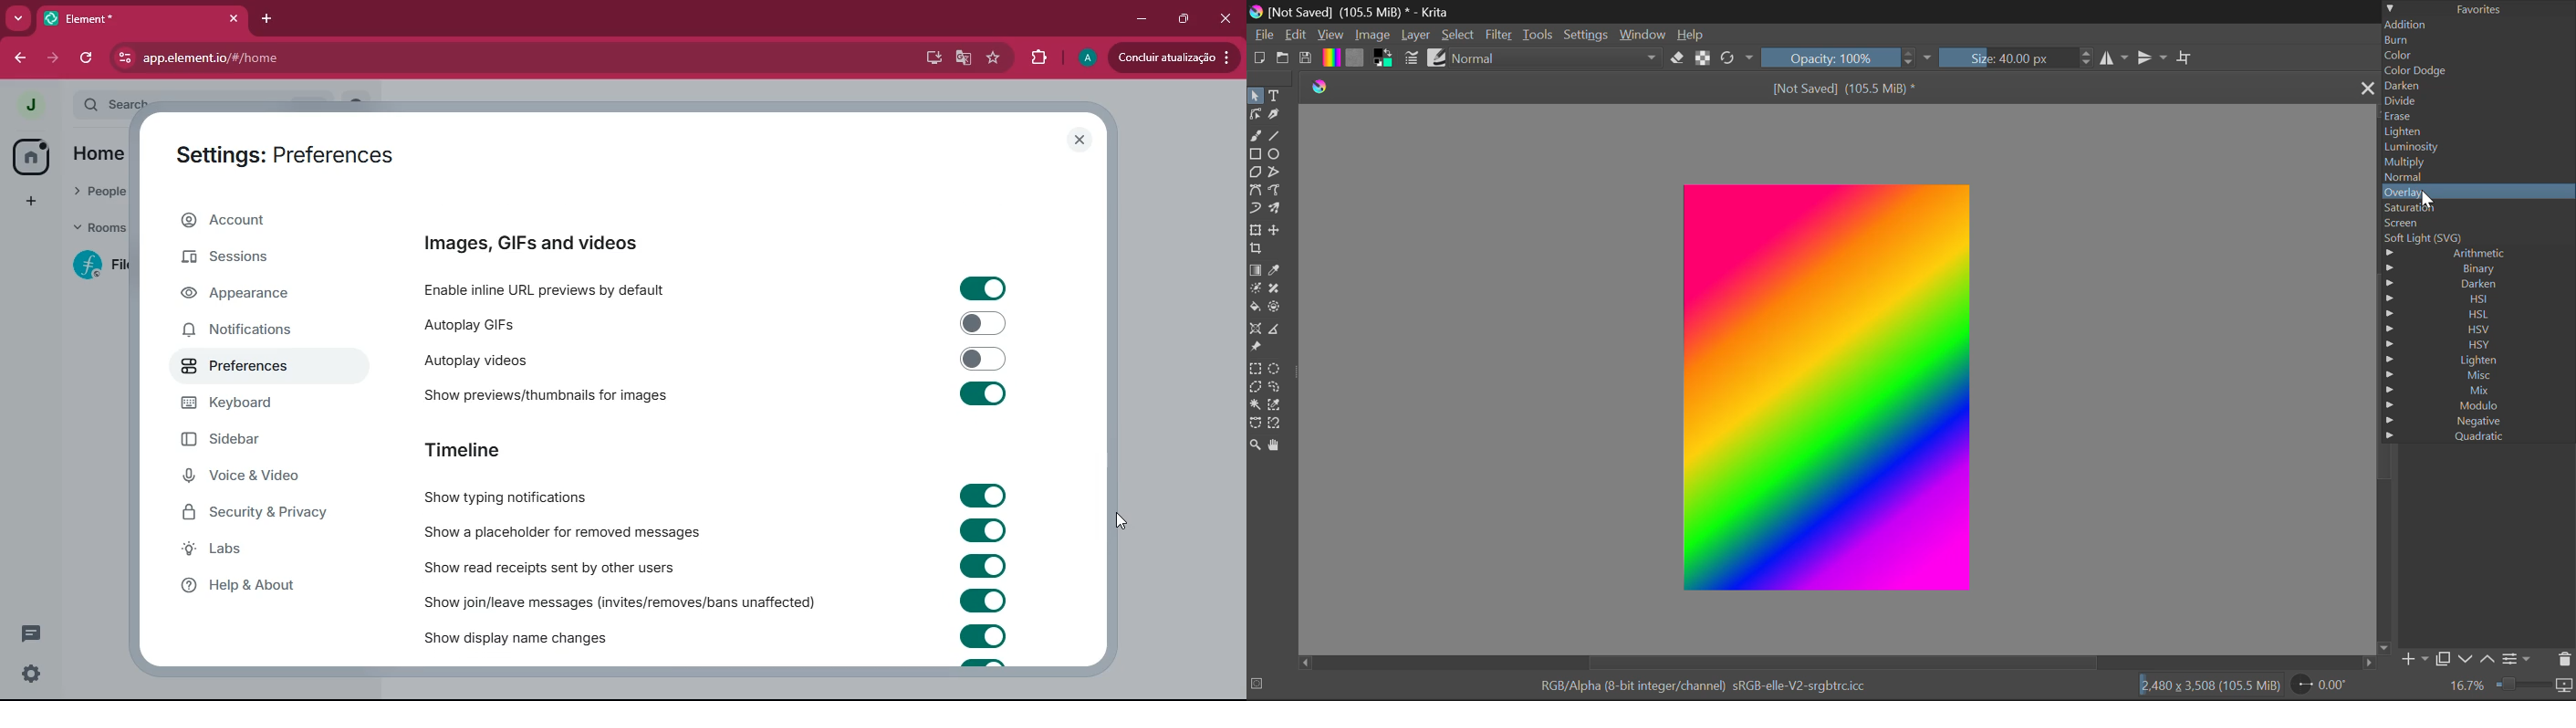 The width and height of the screenshot is (2576, 728). What do you see at coordinates (1703, 60) in the screenshot?
I see `Lock Alpha` at bounding box center [1703, 60].